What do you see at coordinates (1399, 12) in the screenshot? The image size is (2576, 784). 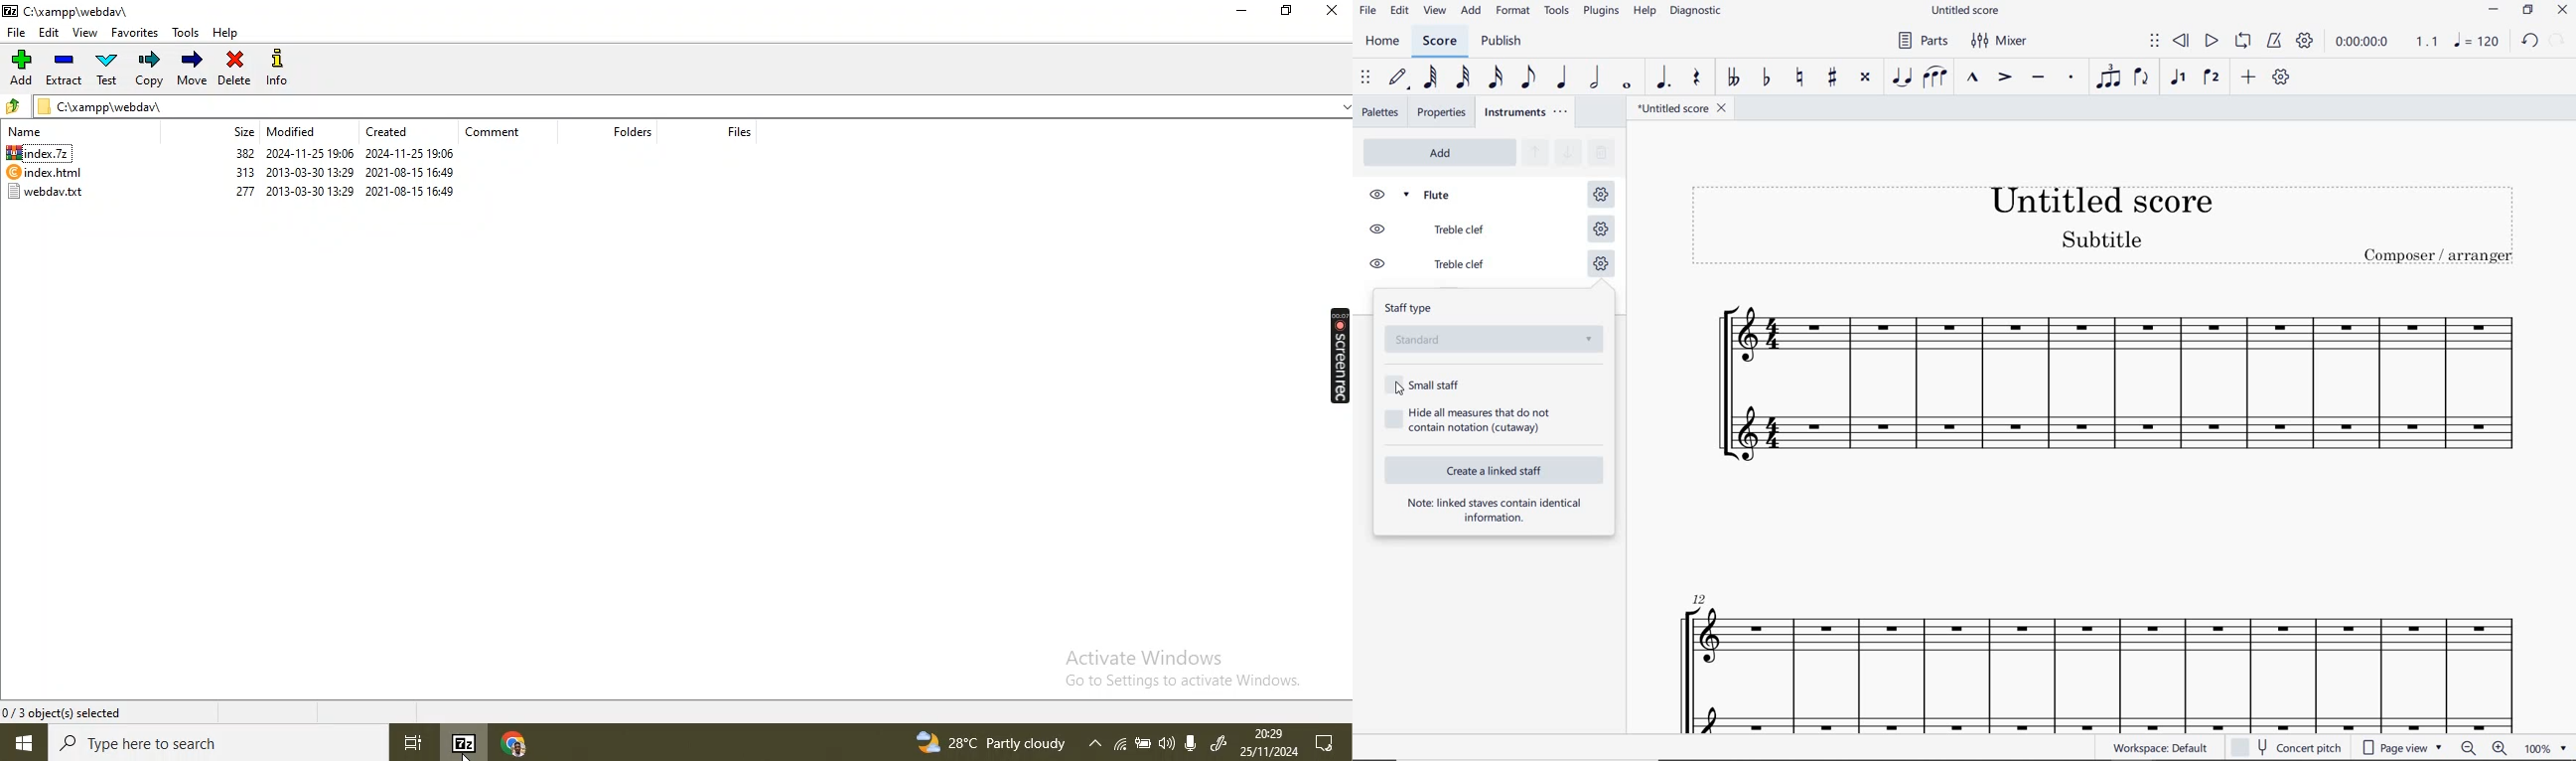 I see `edit` at bounding box center [1399, 12].